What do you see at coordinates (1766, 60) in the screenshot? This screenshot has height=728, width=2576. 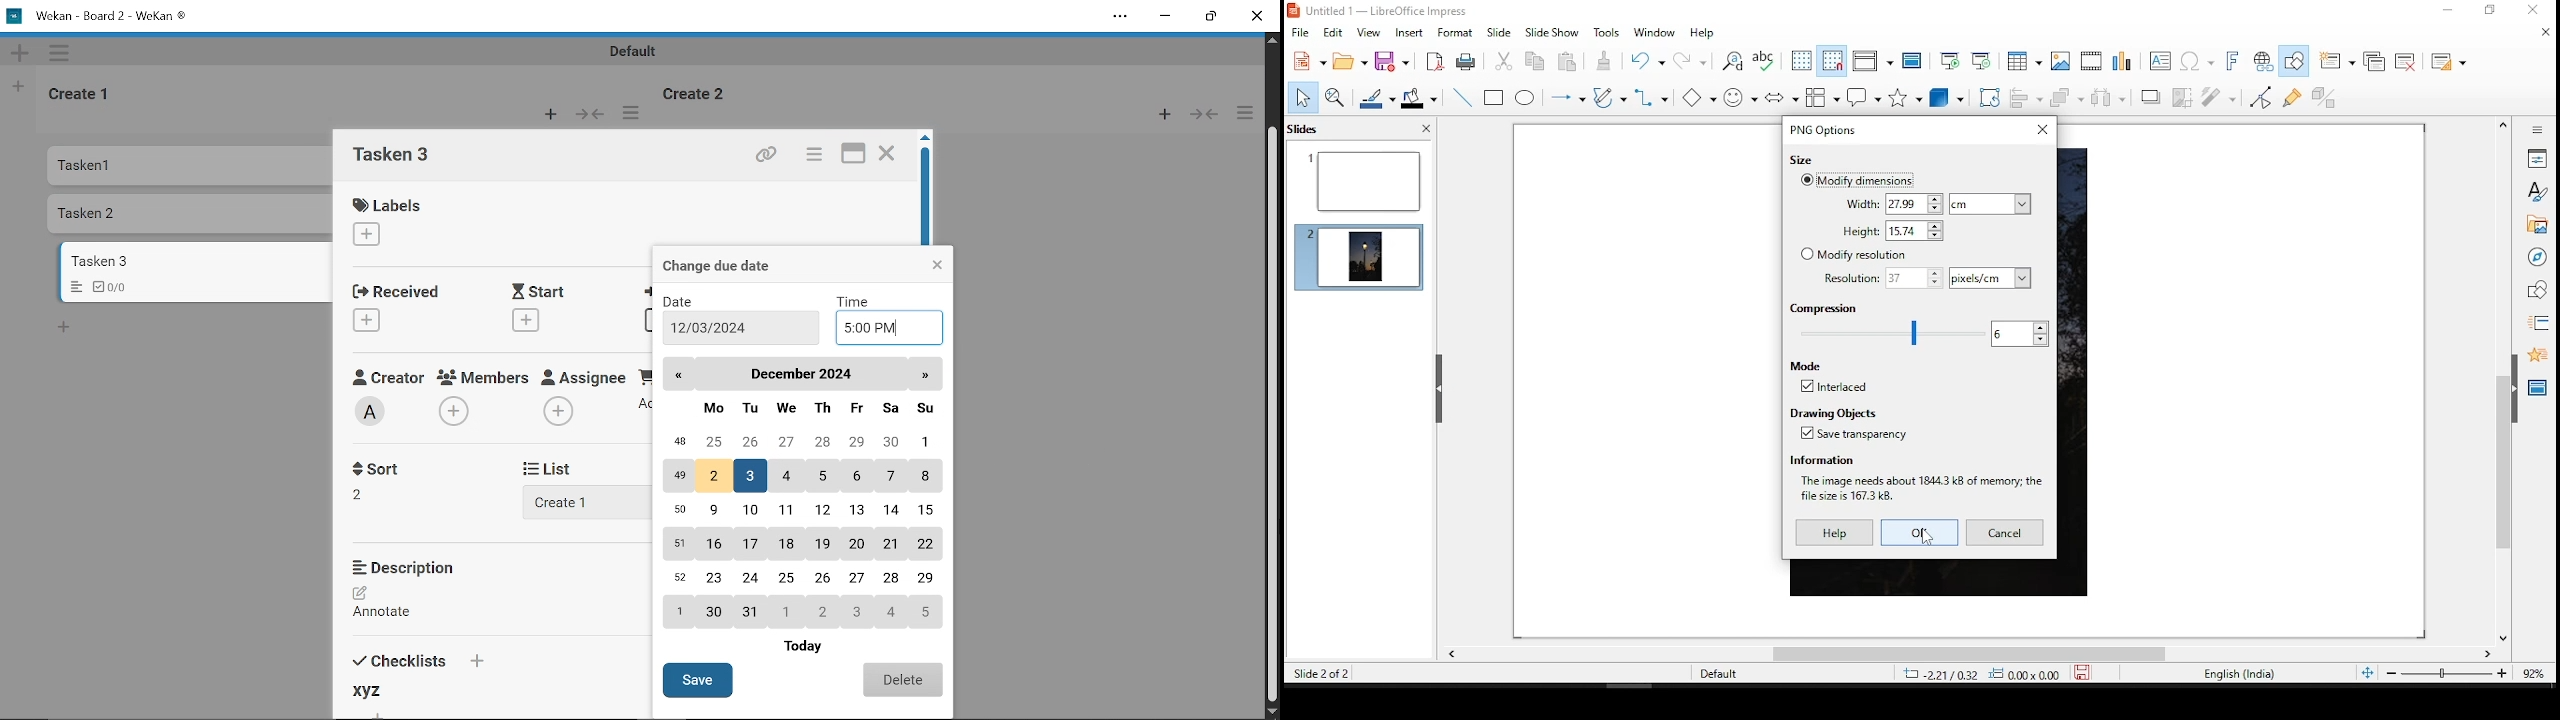 I see `spell check` at bounding box center [1766, 60].